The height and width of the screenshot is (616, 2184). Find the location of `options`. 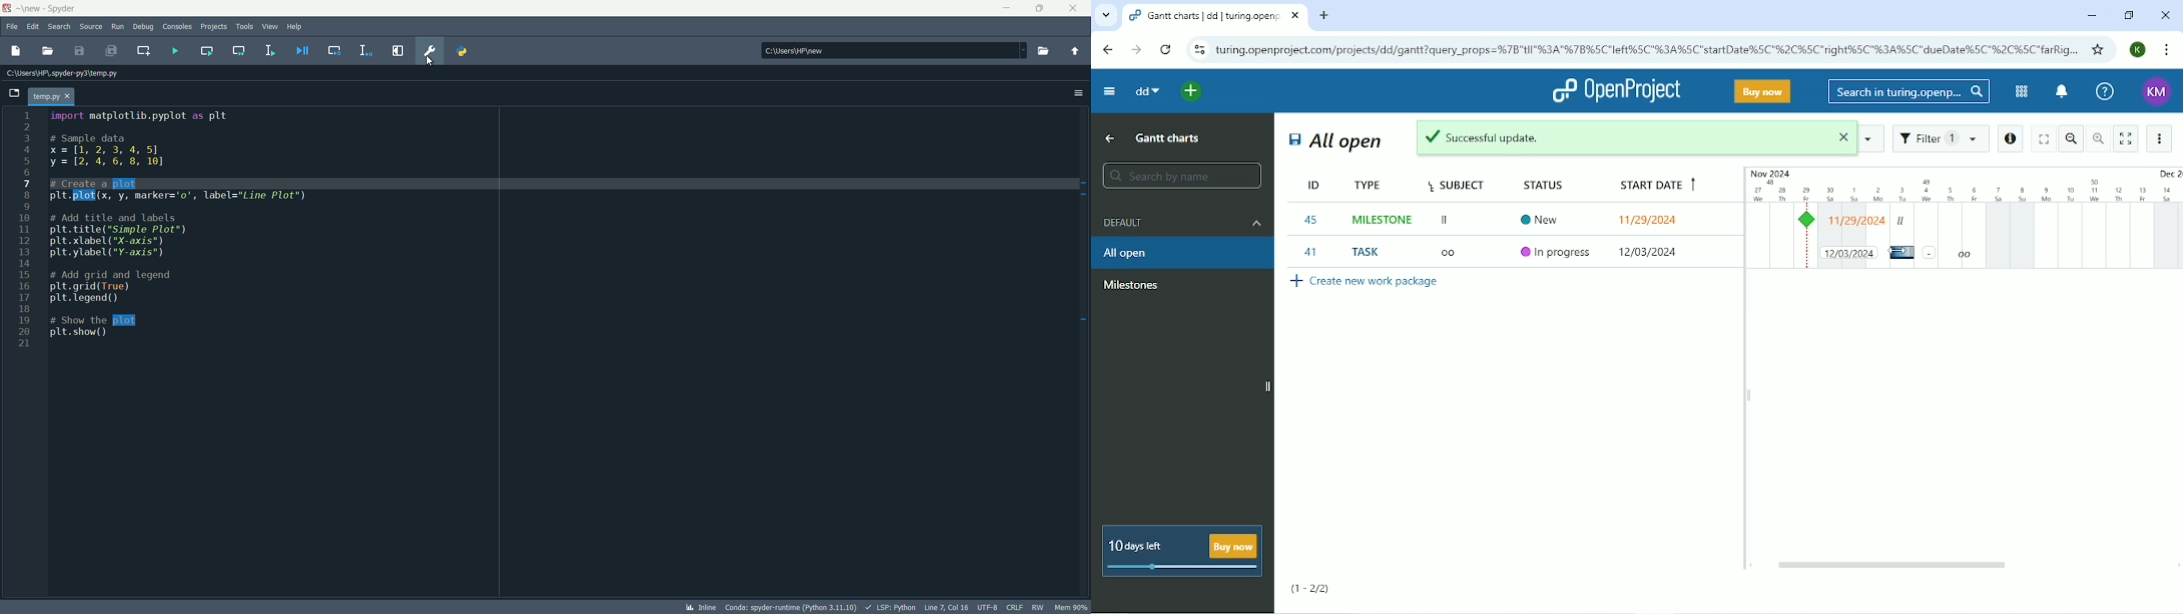

options is located at coordinates (1079, 92).